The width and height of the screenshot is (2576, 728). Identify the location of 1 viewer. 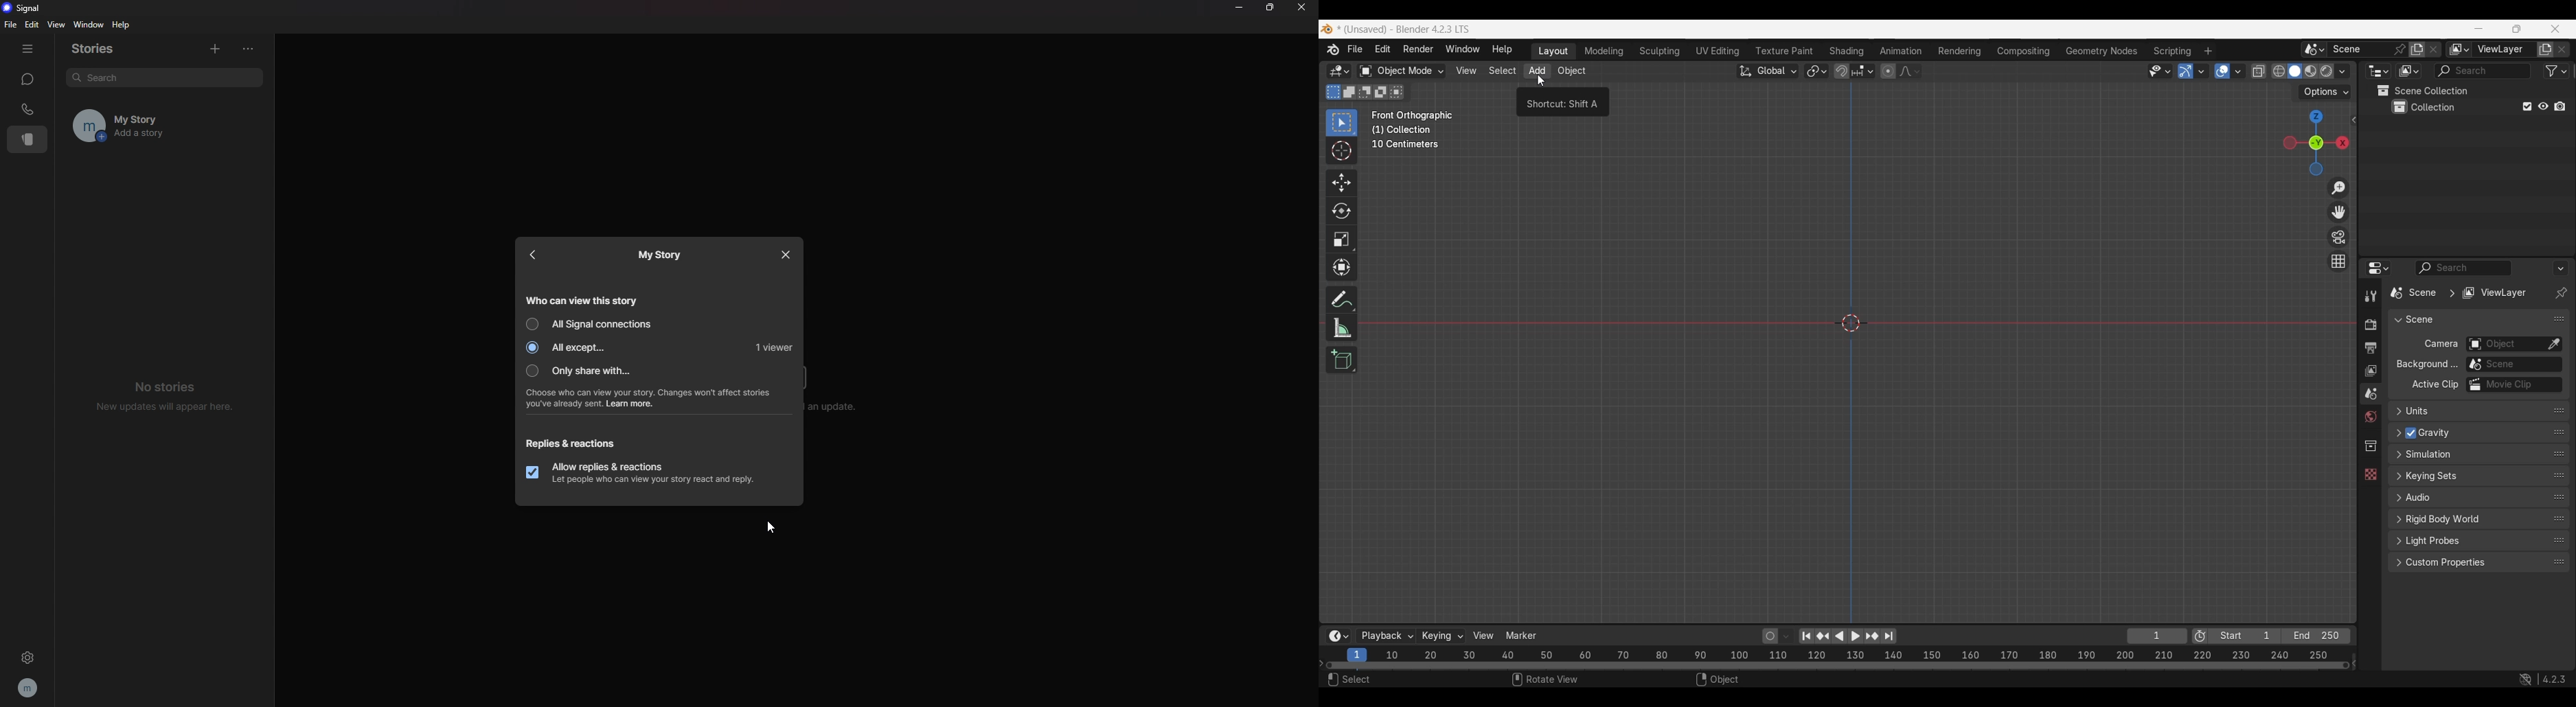
(770, 346).